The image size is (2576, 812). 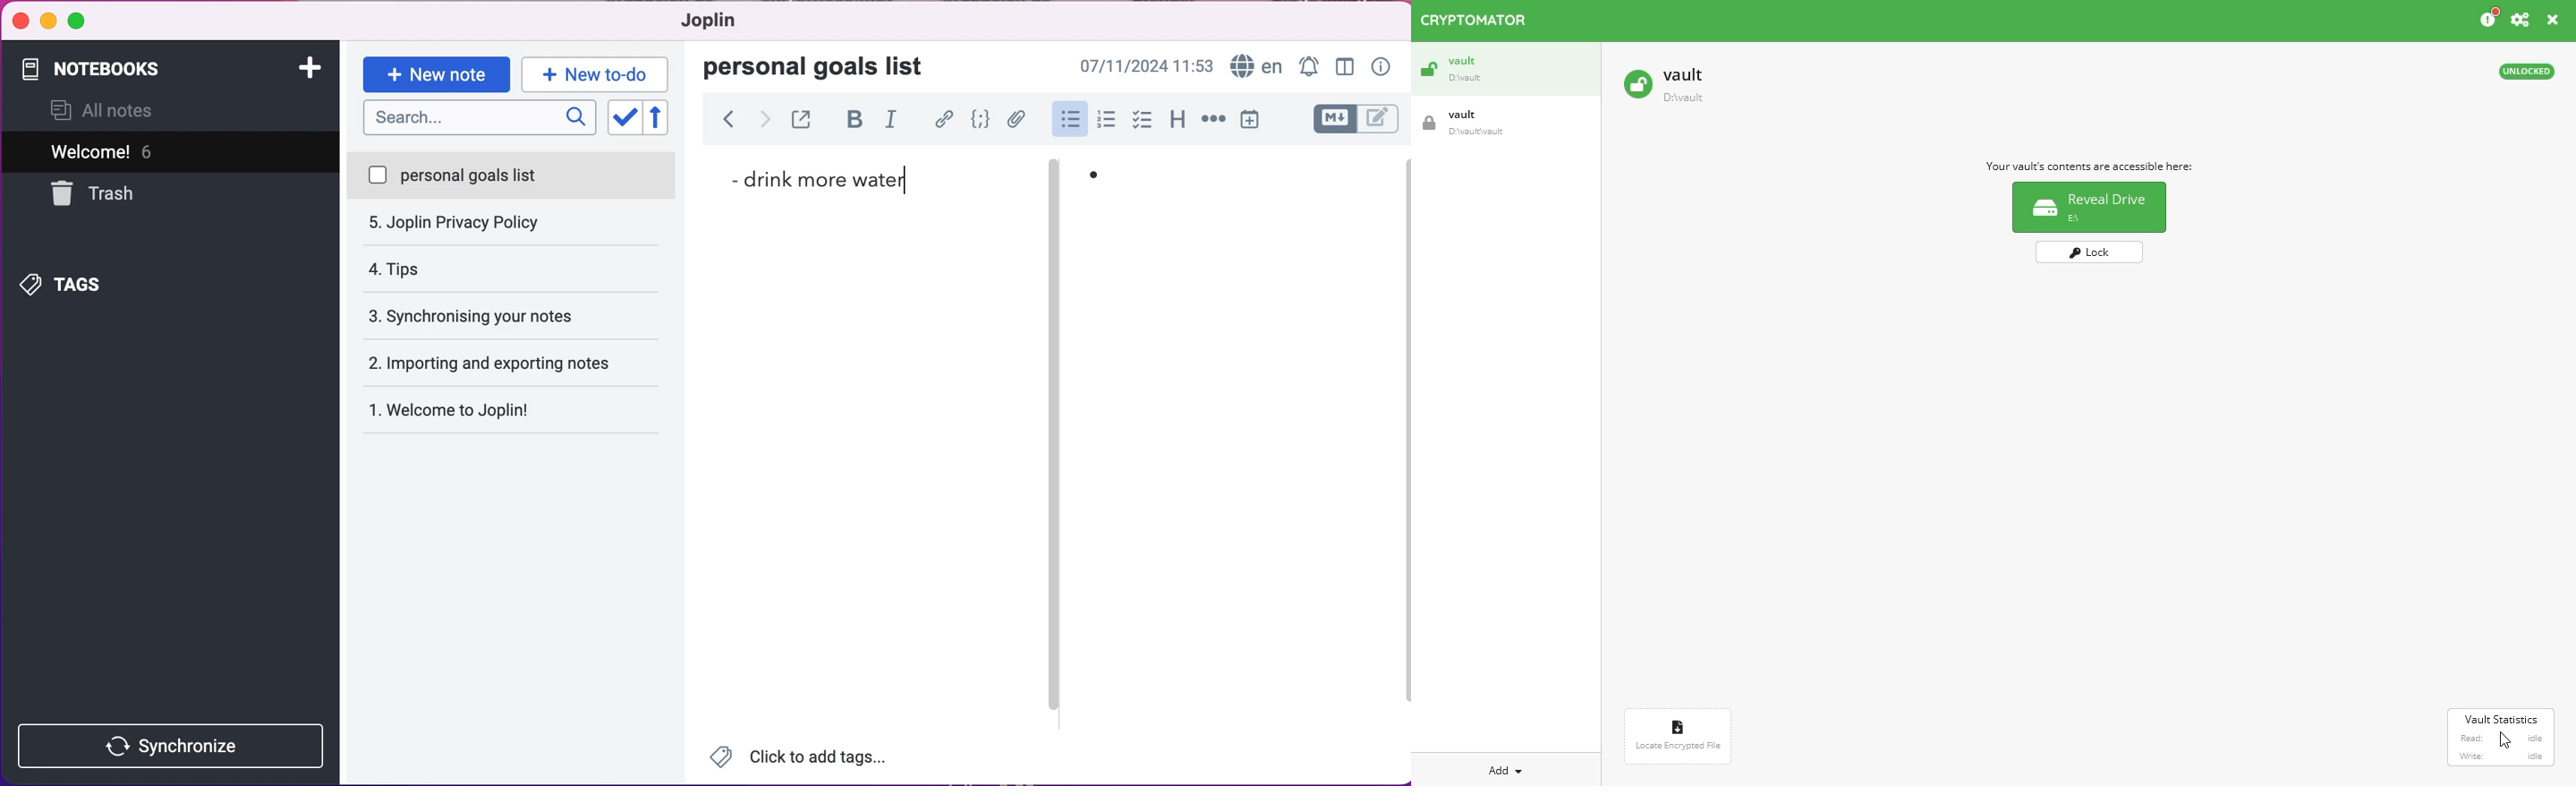 What do you see at coordinates (723, 23) in the screenshot?
I see `joplin` at bounding box center [723, 23].